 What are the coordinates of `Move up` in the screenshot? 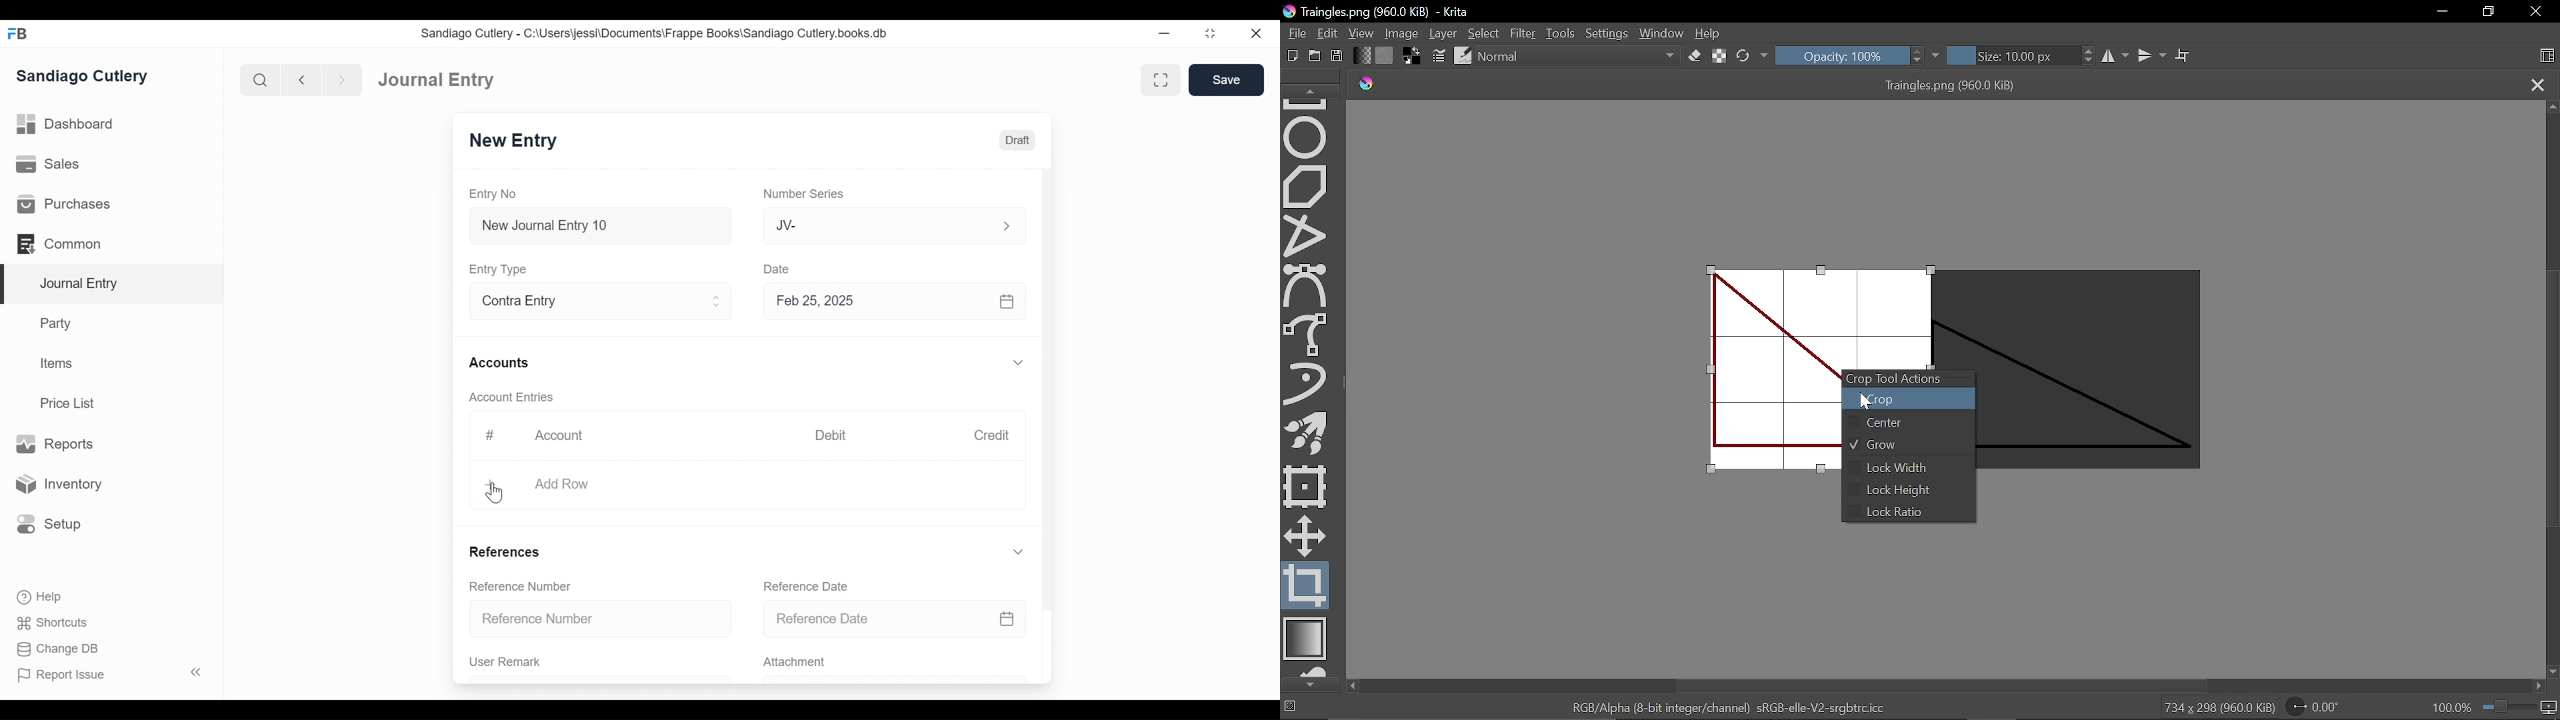 It's located at (2552, 106).